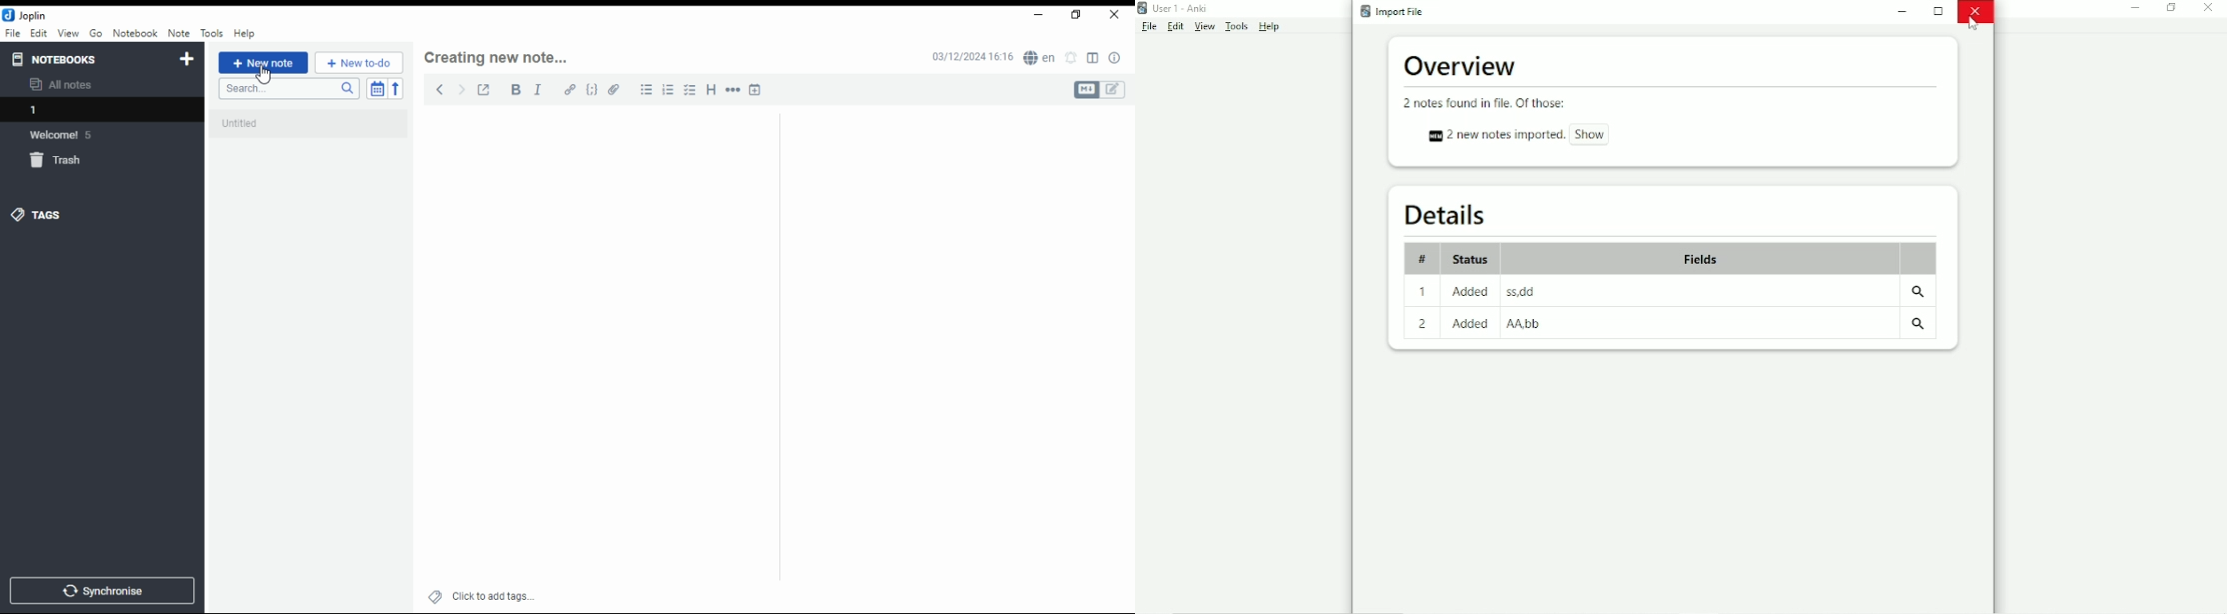  I want to click on restore, so click(1079, 15).